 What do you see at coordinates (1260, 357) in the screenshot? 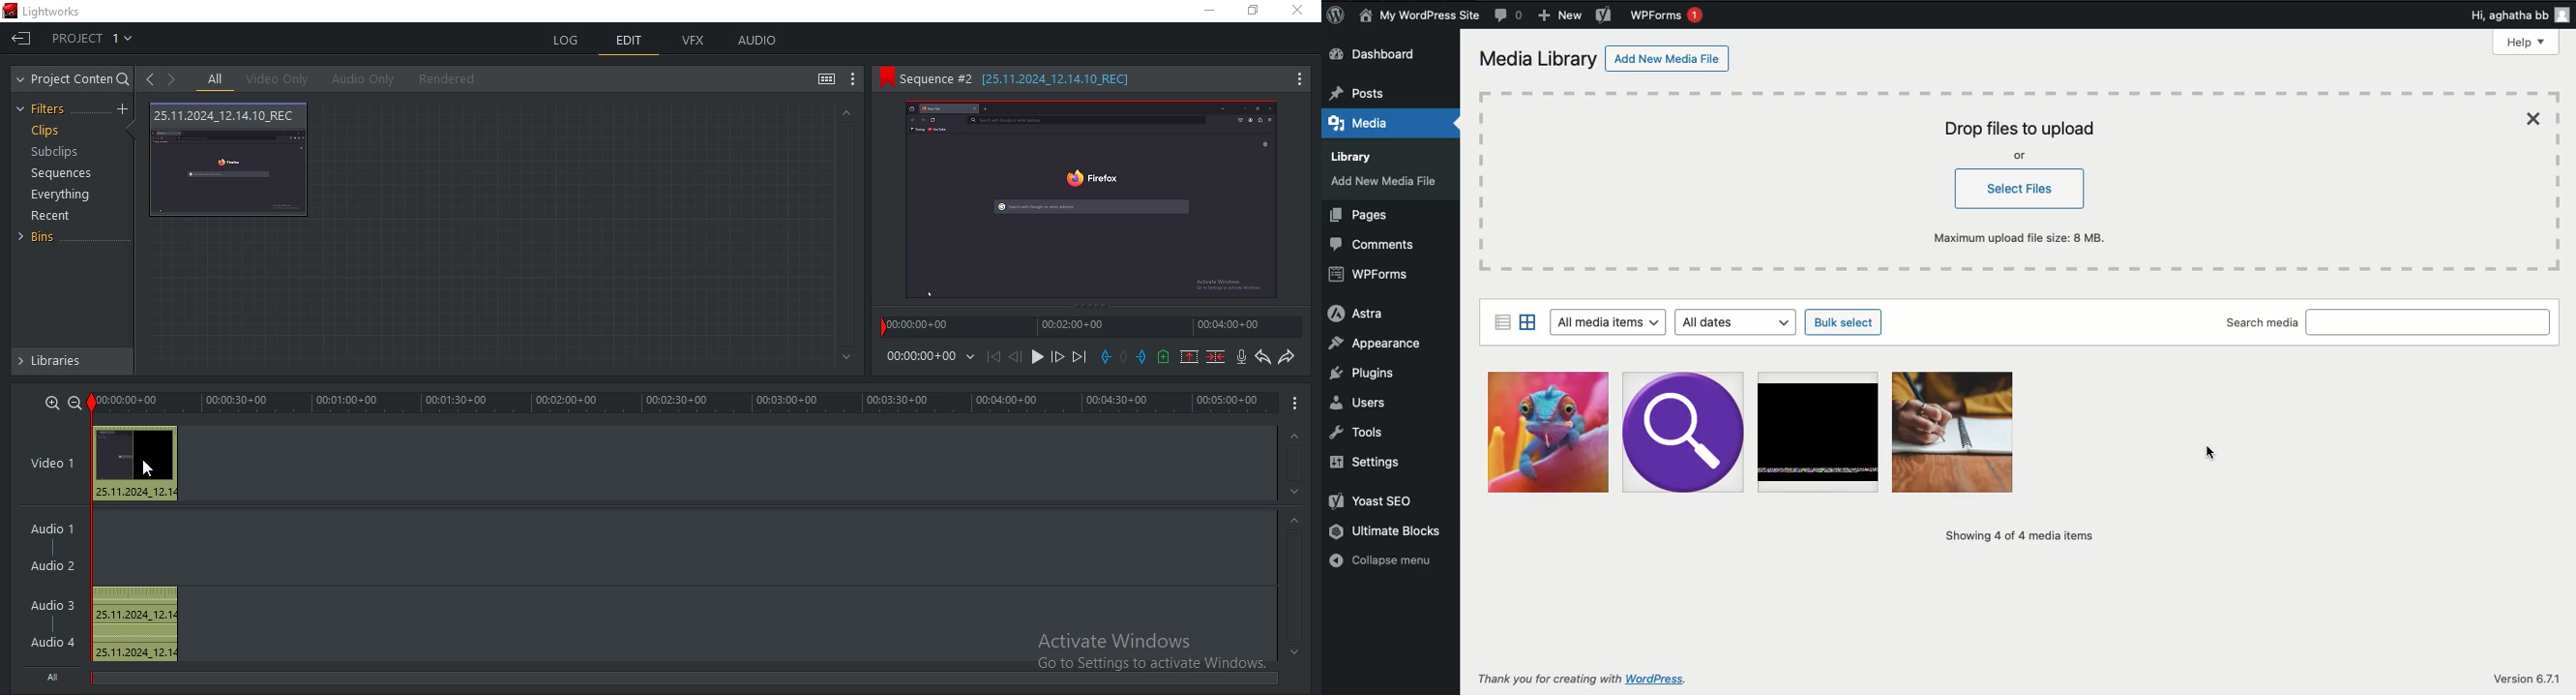
I see `undo` at bounding box center [1260, 357].